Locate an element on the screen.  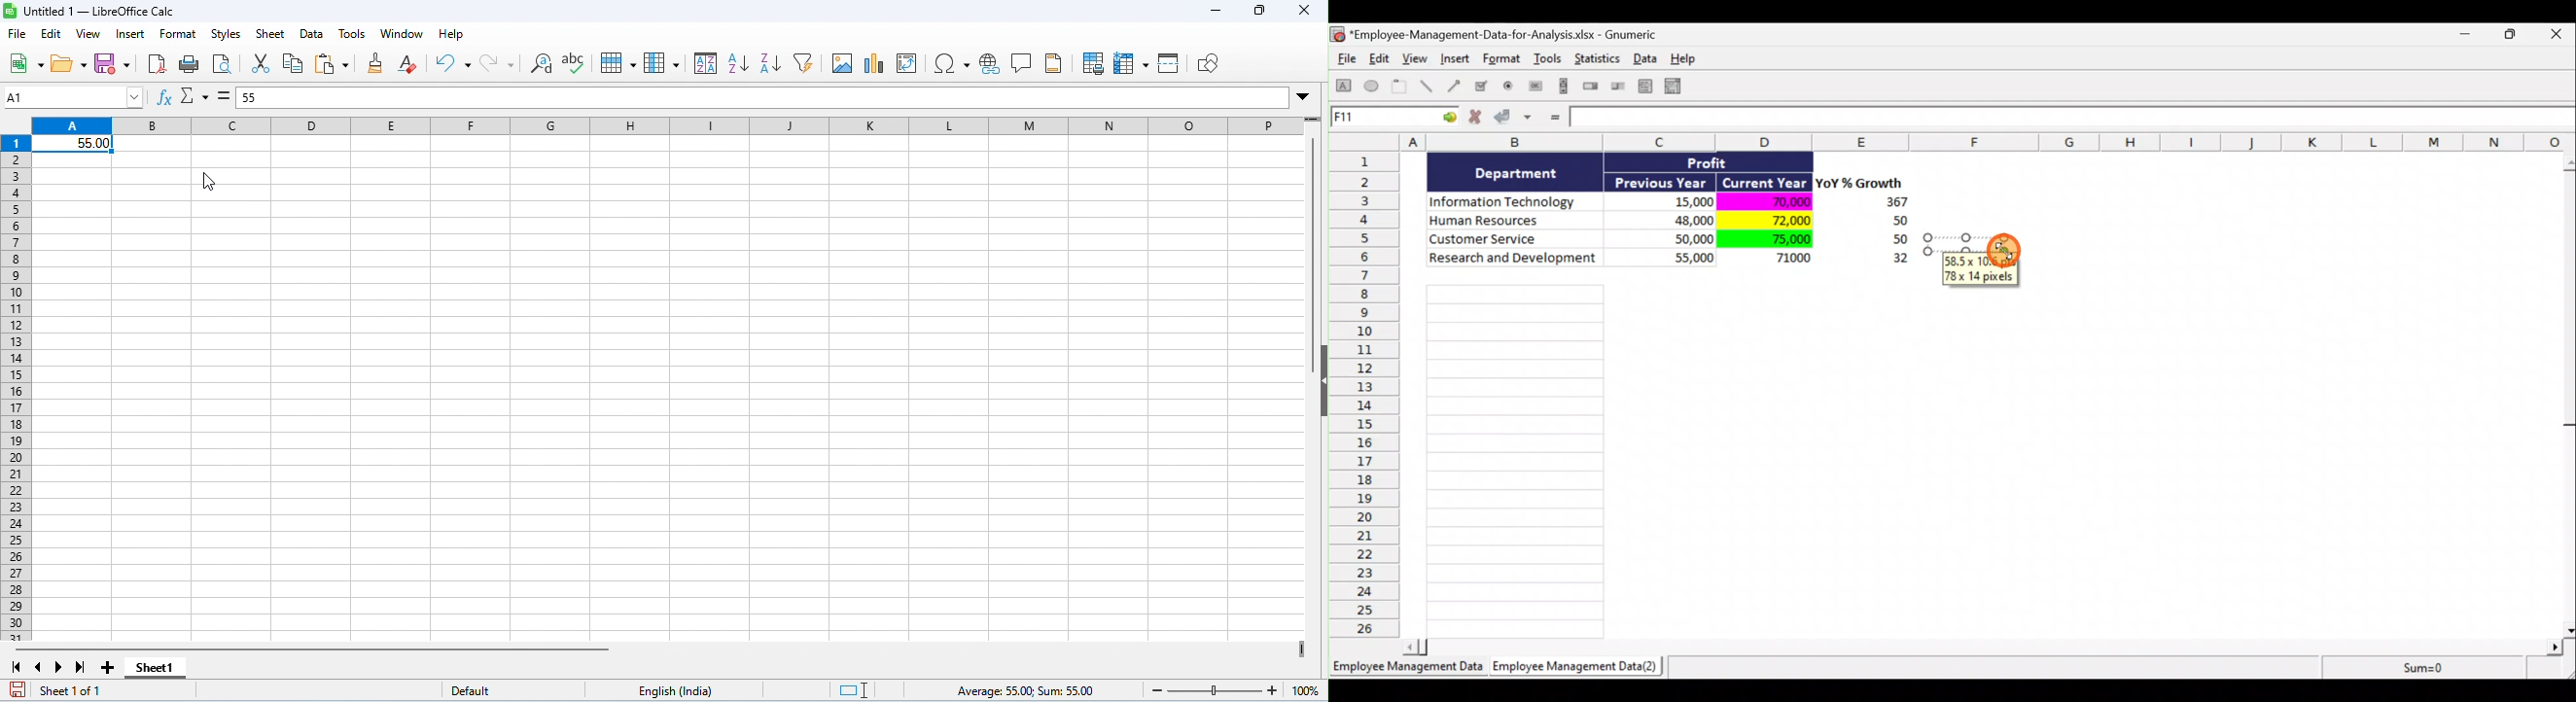
vertical scroll bar is located at coordinates (1319, 240).